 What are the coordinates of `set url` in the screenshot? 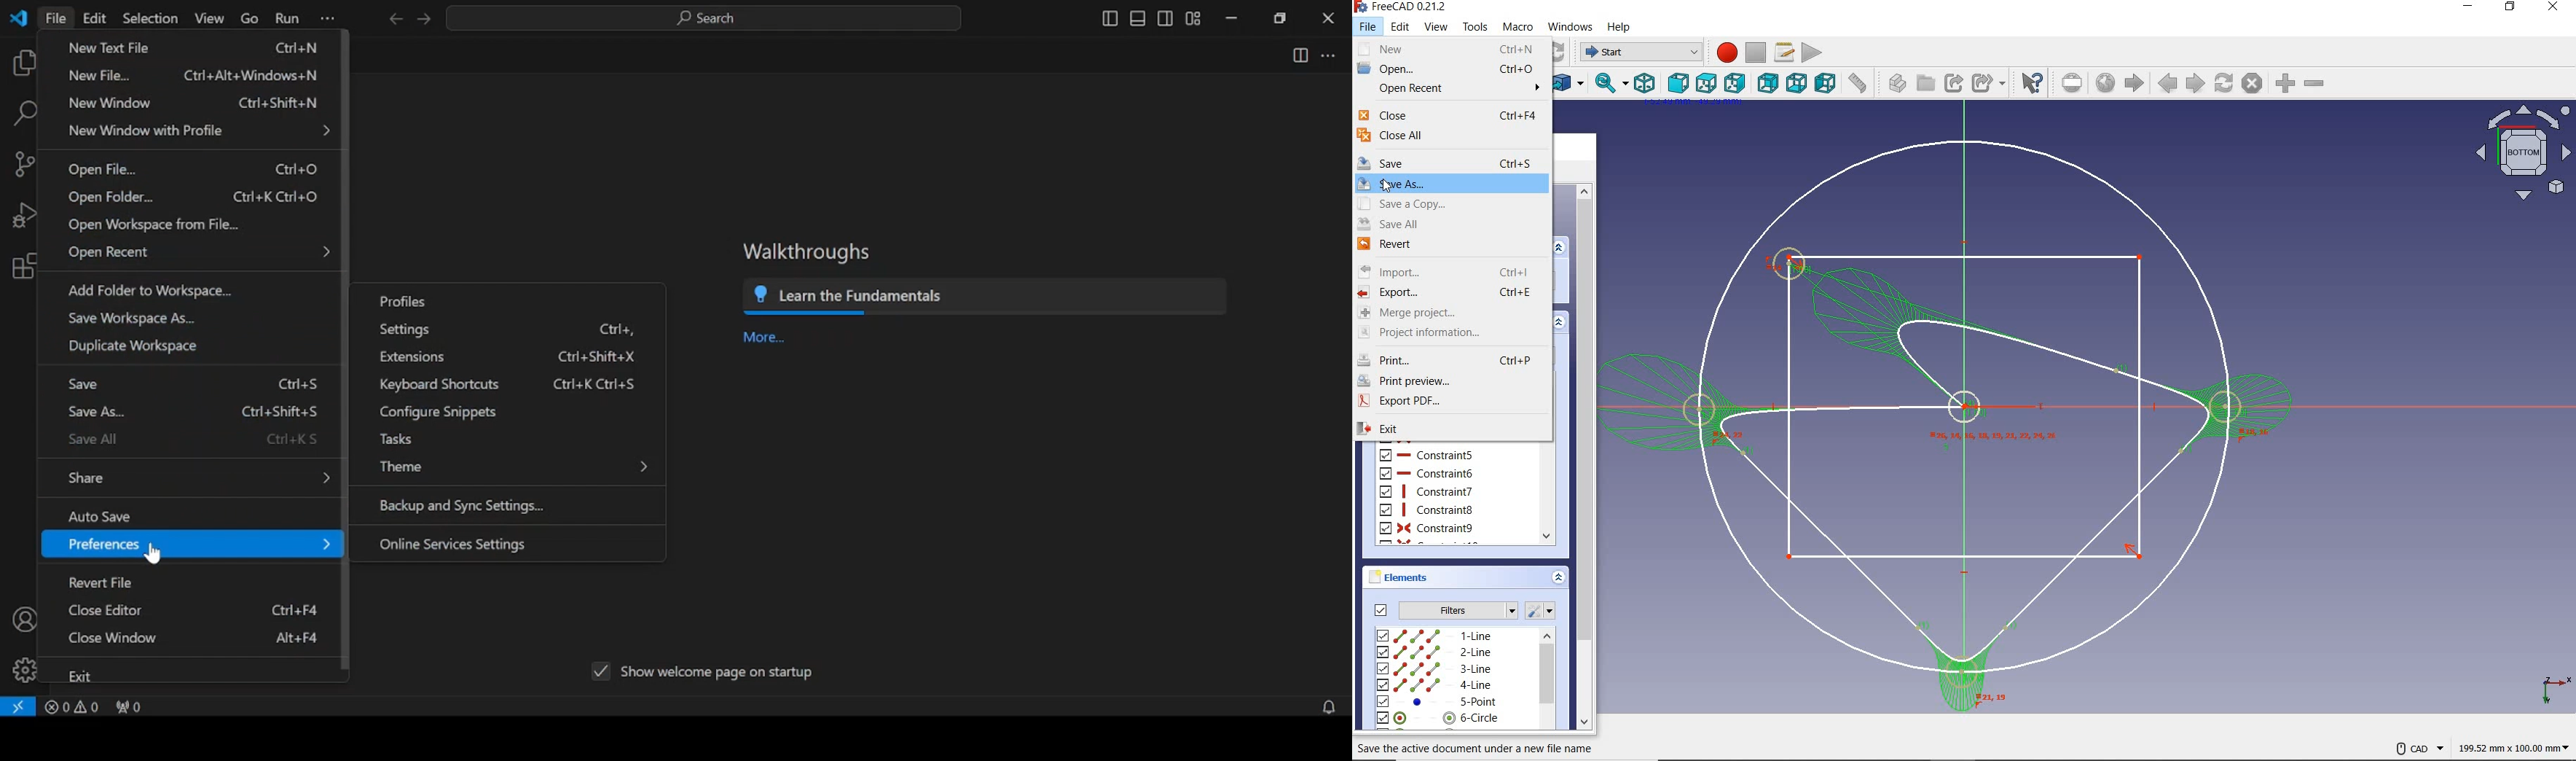 It's located at (2073, 83).